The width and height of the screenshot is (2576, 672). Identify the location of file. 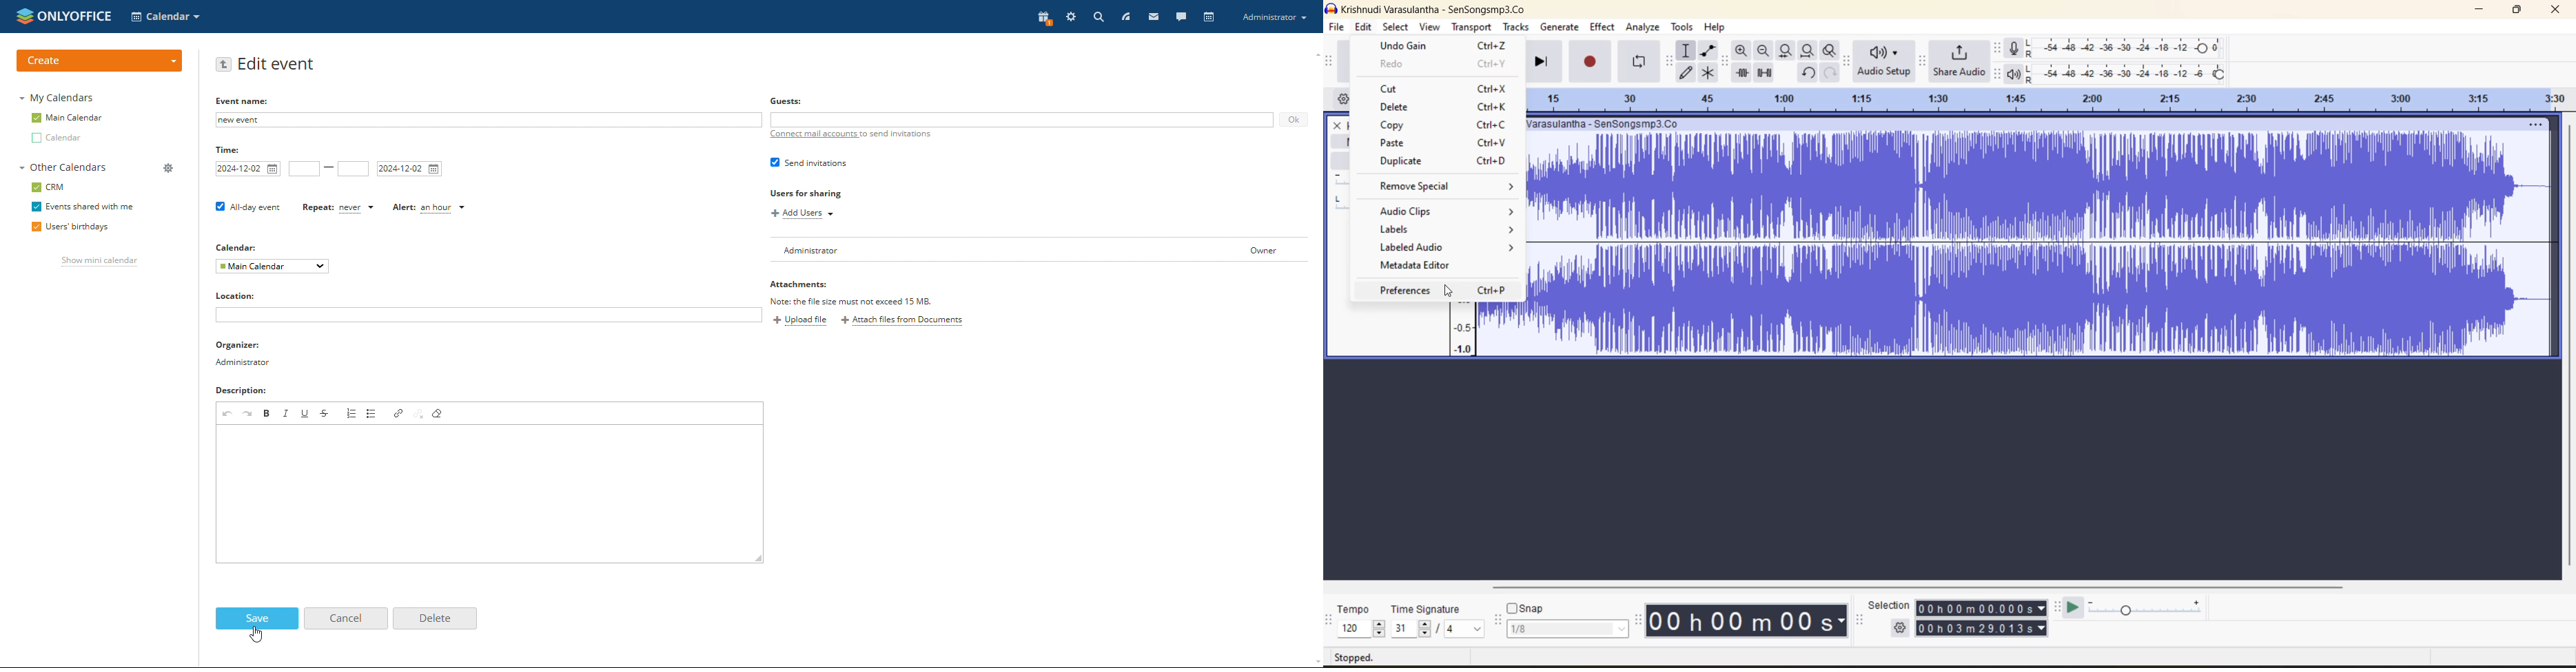
(1335, 29).